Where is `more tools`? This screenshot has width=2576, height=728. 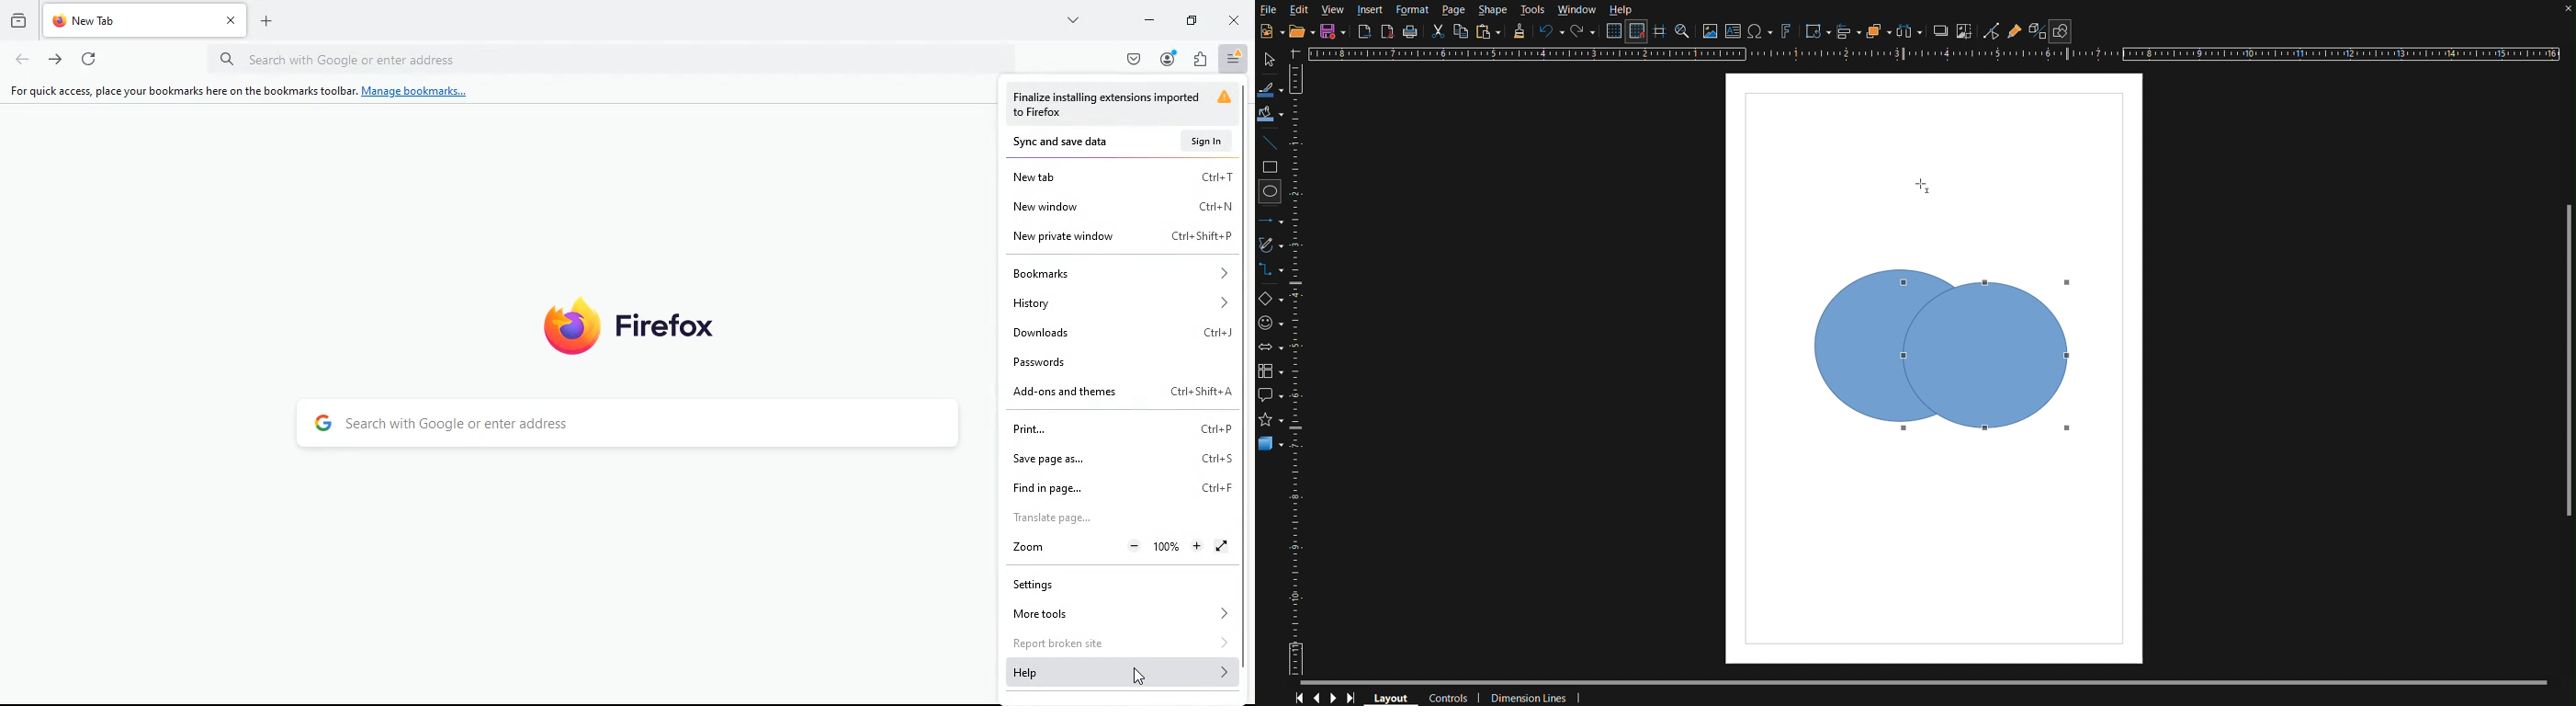 more tools is located at coordinates (1126, 613).